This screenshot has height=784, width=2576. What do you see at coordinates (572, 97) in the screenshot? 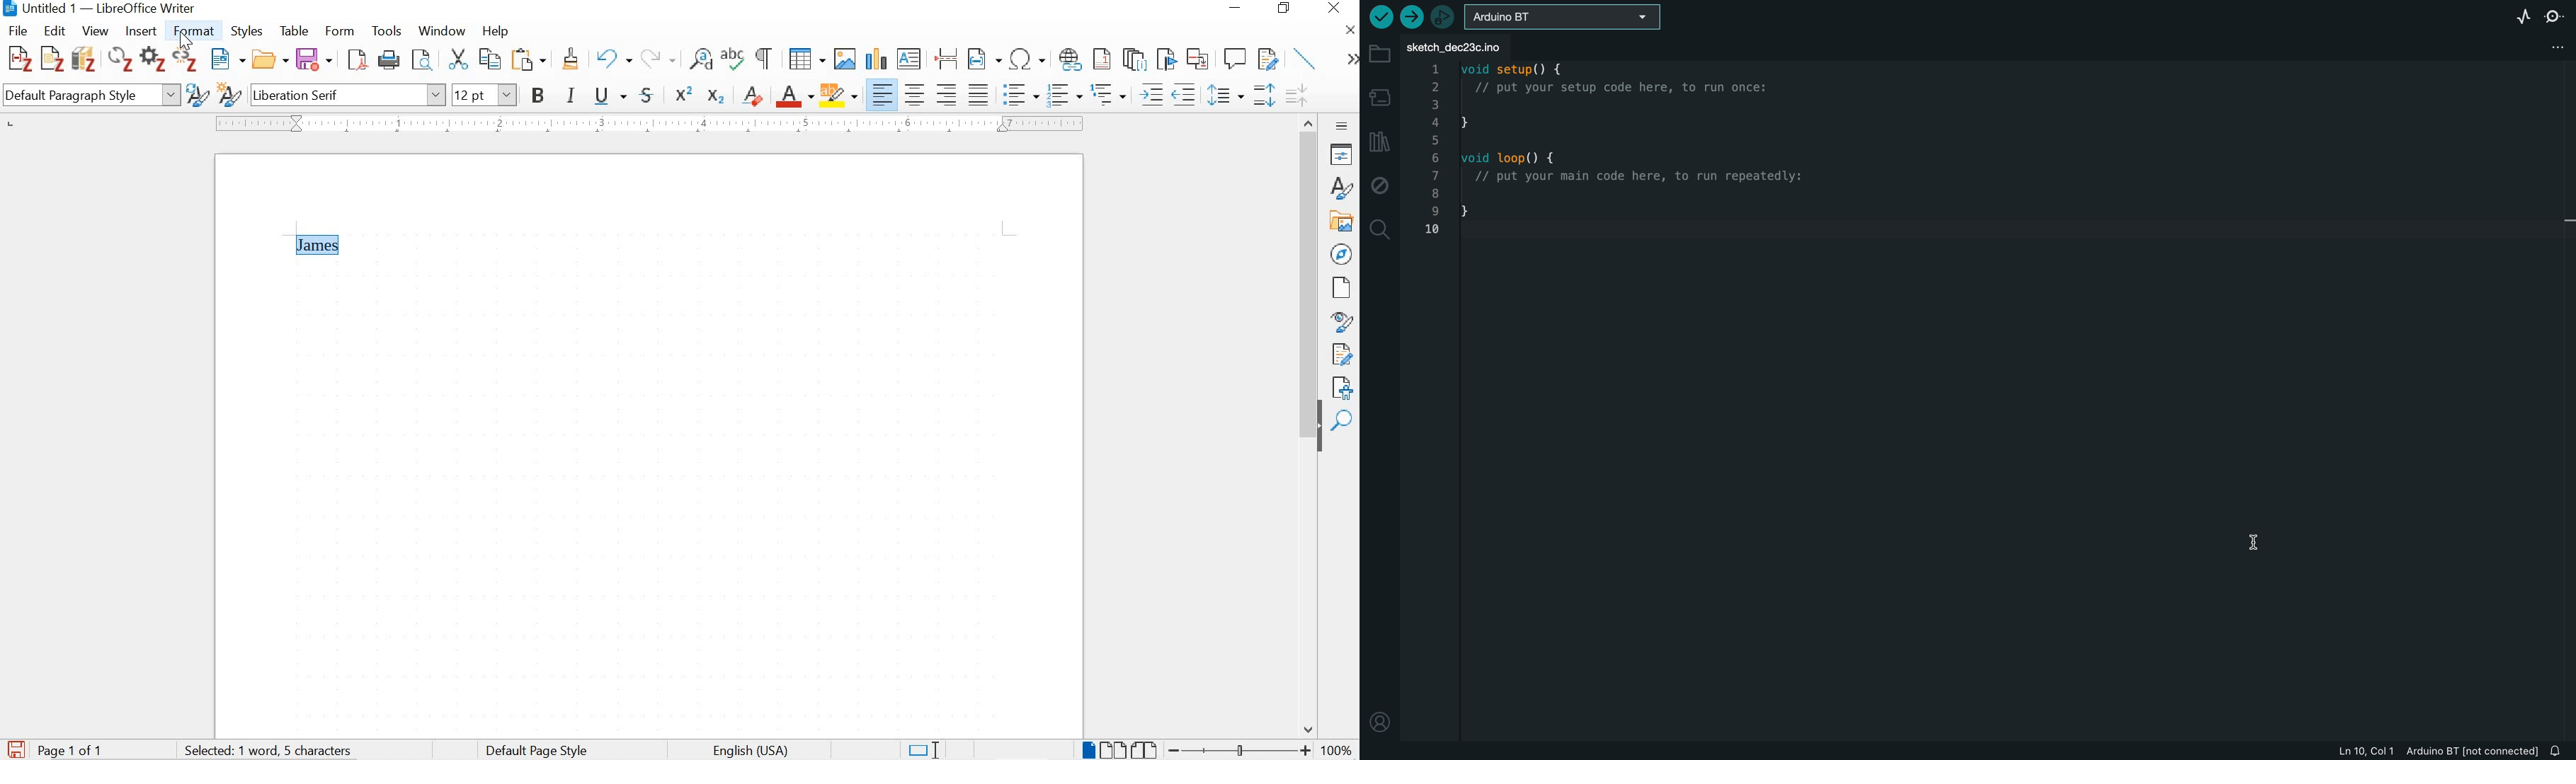
I see `italic` at bounding box center [572, 97].